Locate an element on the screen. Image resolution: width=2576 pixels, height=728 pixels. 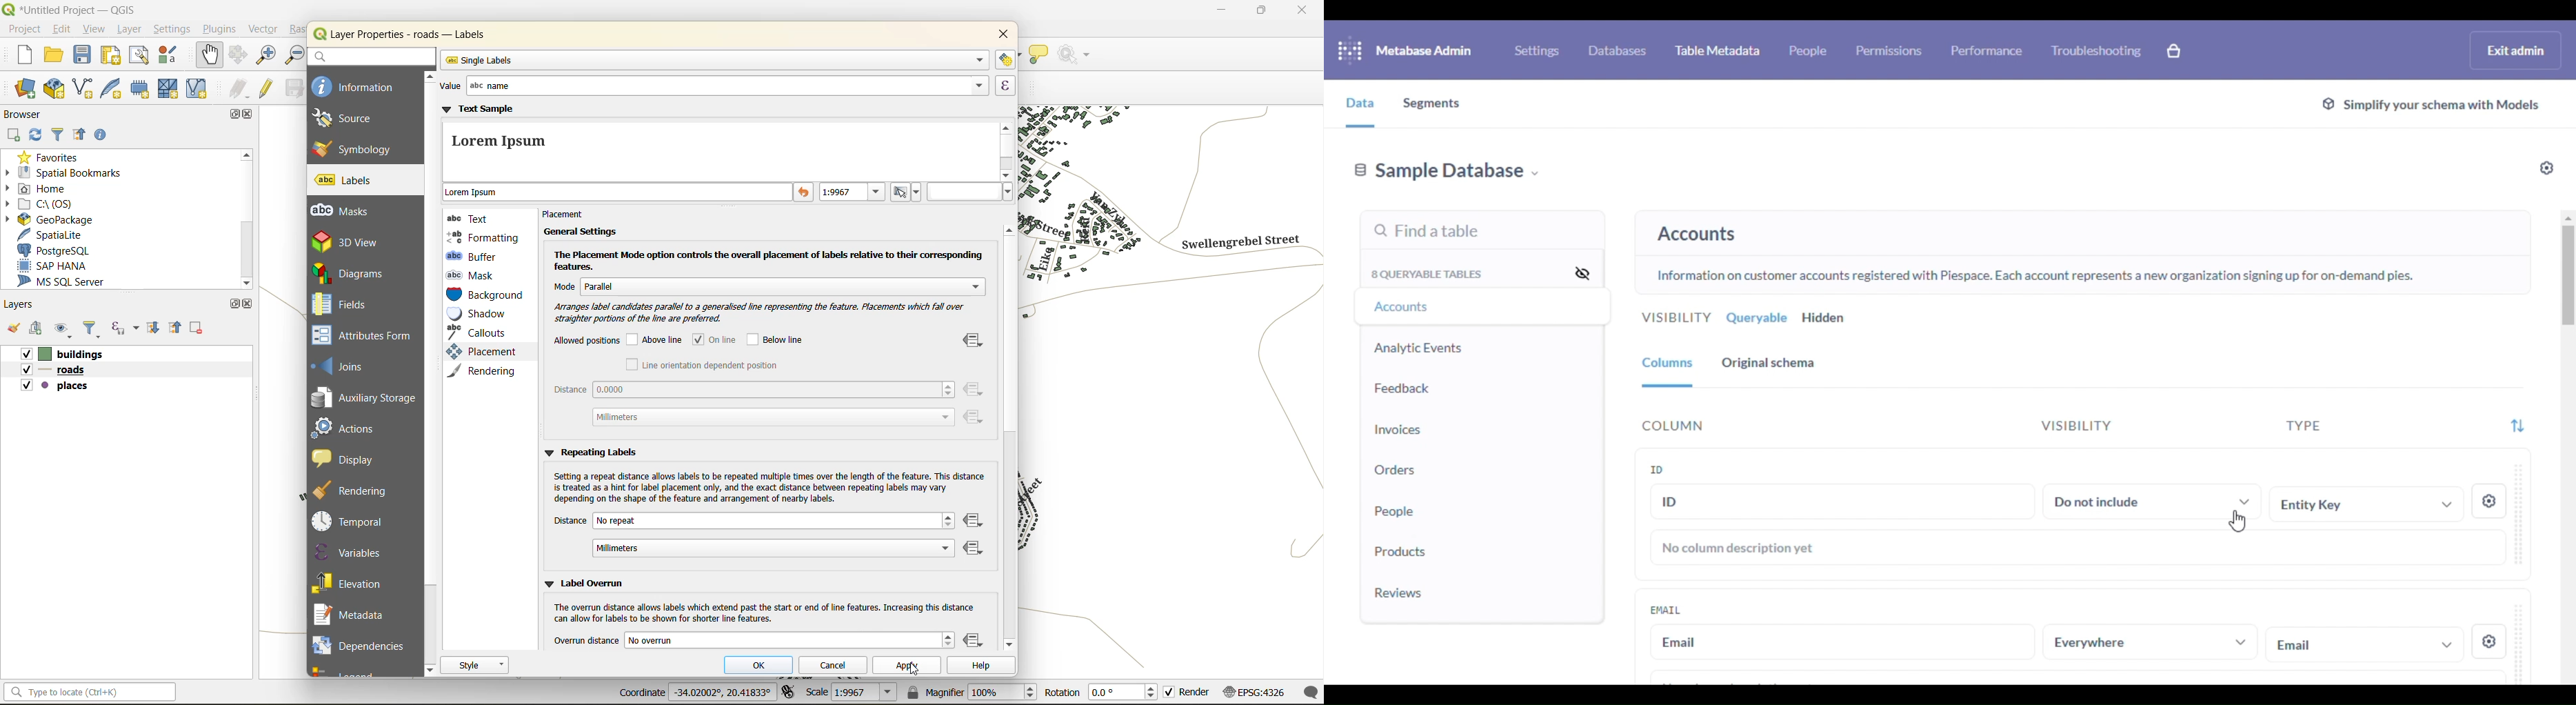
help is located at coordinates (980, 667).